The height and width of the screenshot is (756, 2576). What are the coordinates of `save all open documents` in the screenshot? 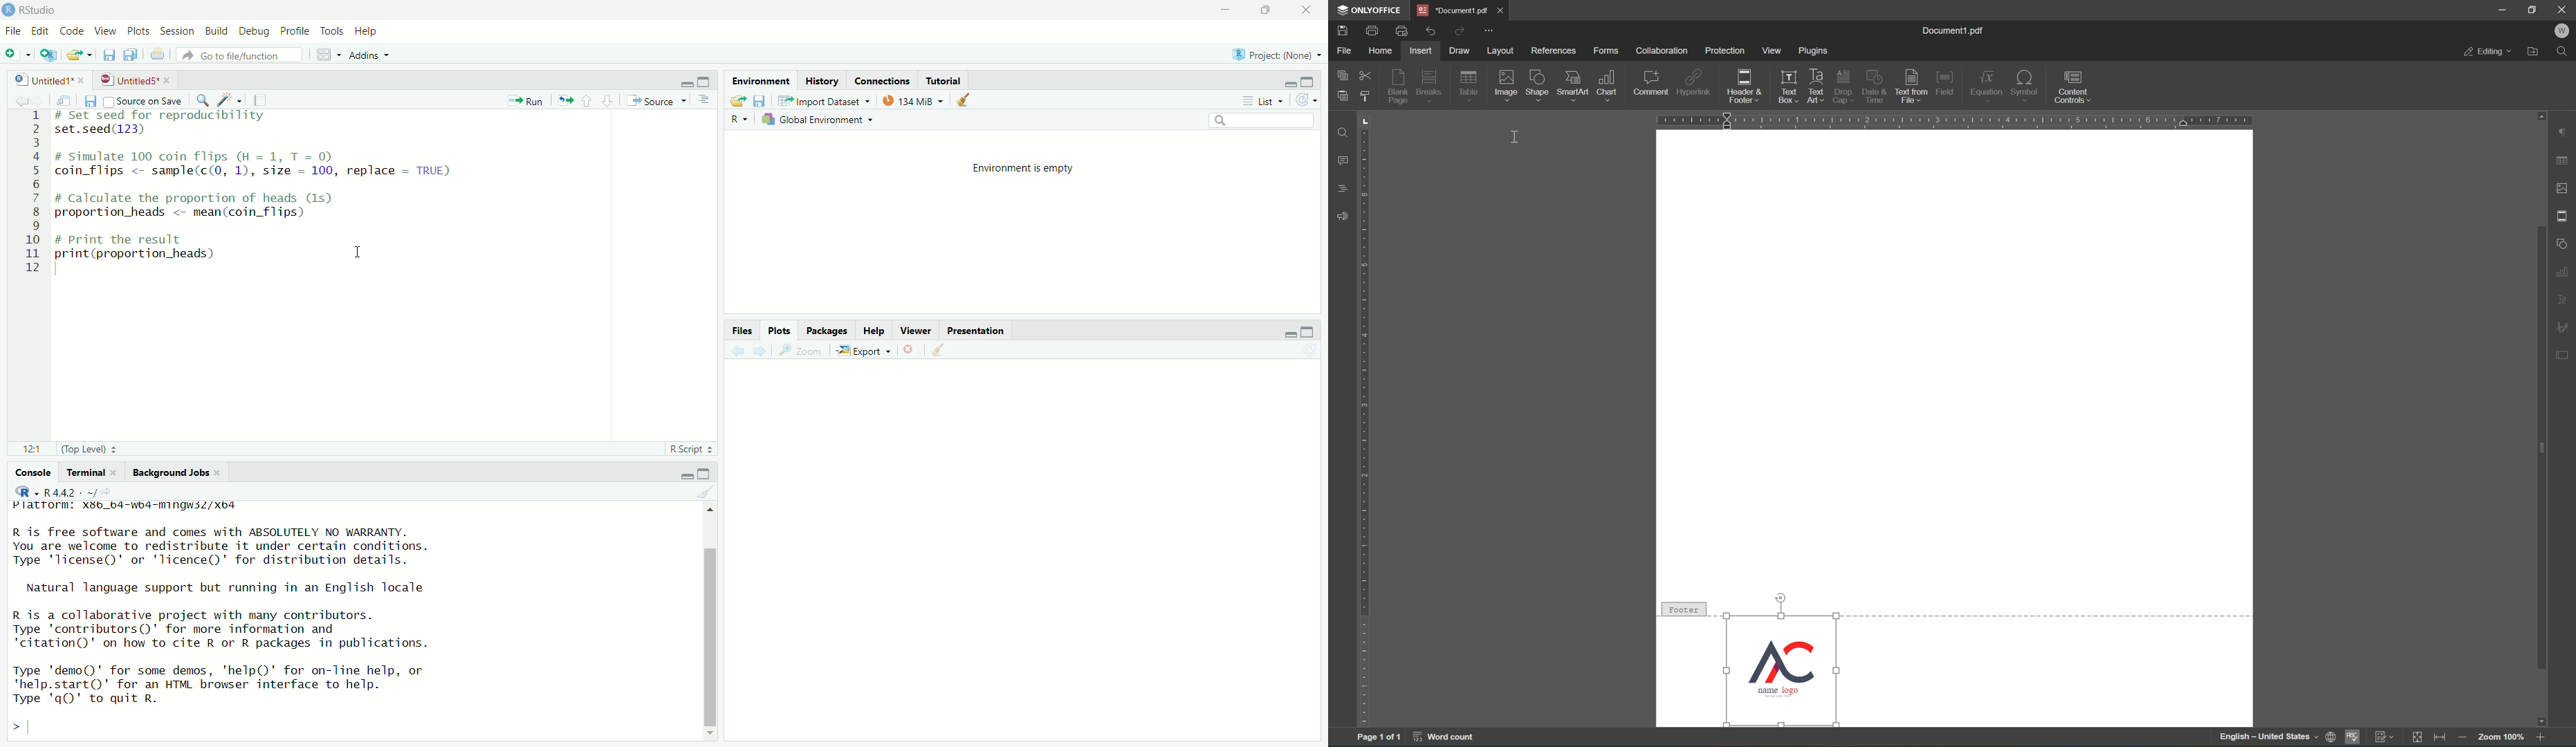 It's located at (133, 55).